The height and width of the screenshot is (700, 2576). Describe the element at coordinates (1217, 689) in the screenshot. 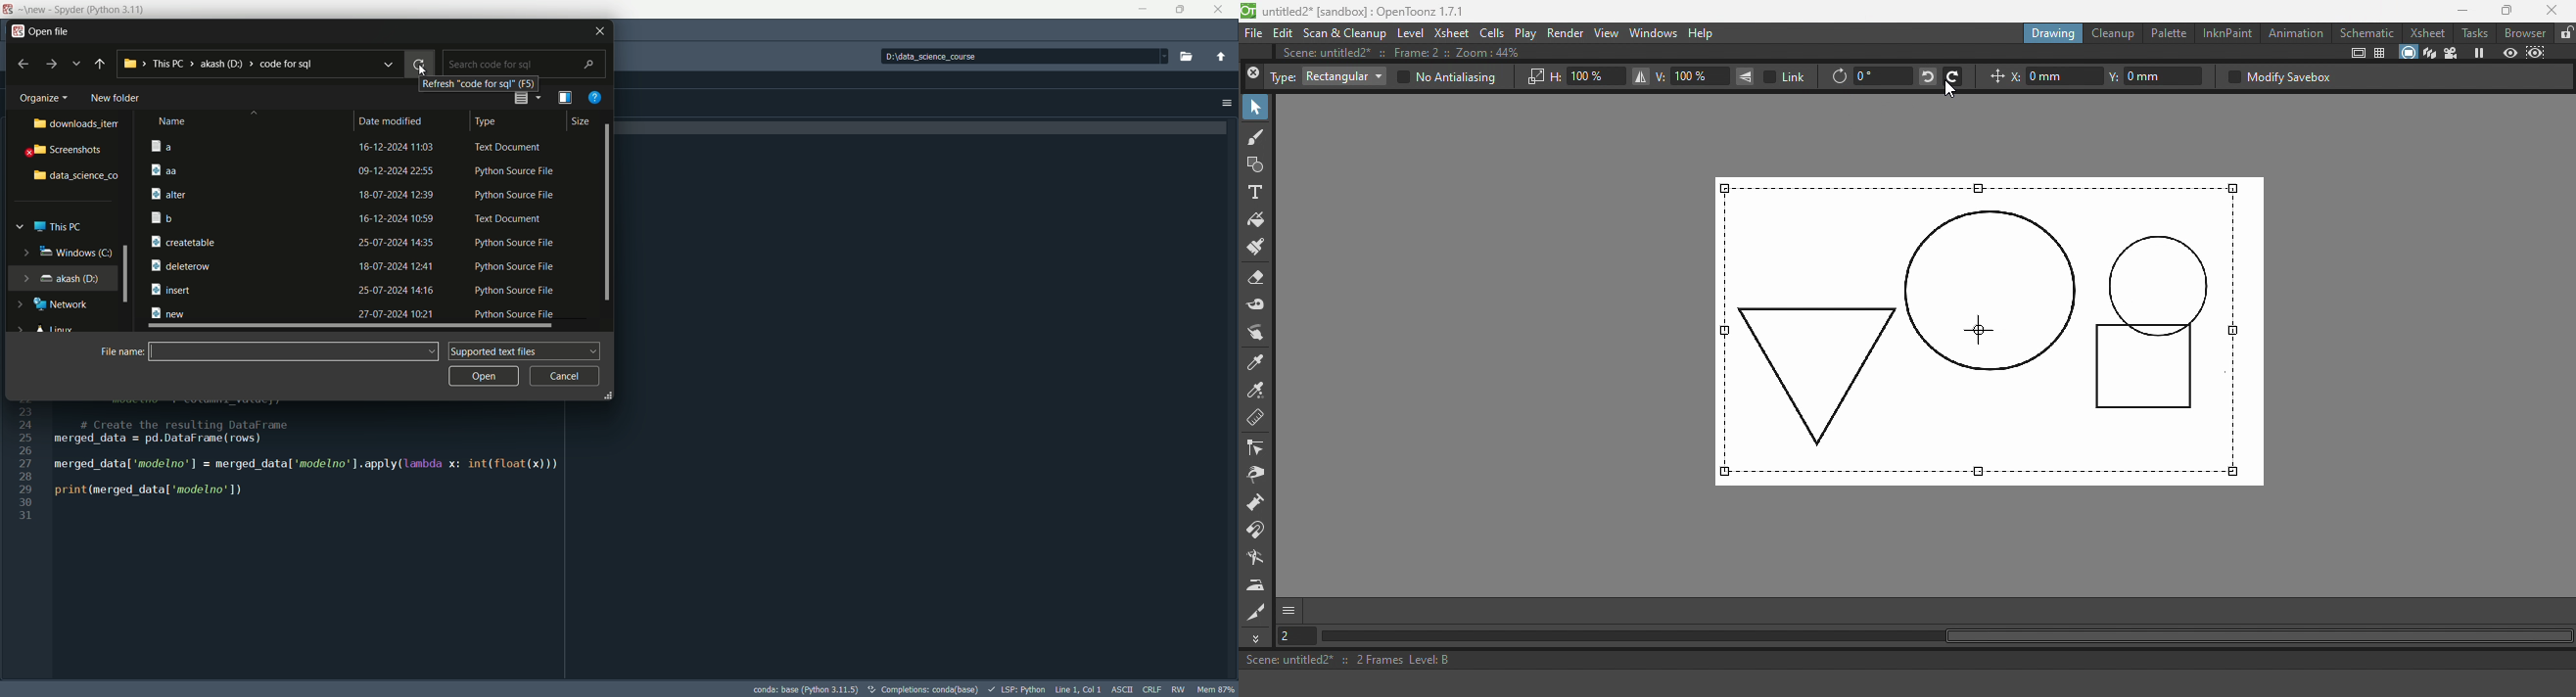

I see `memory usage` at that location.